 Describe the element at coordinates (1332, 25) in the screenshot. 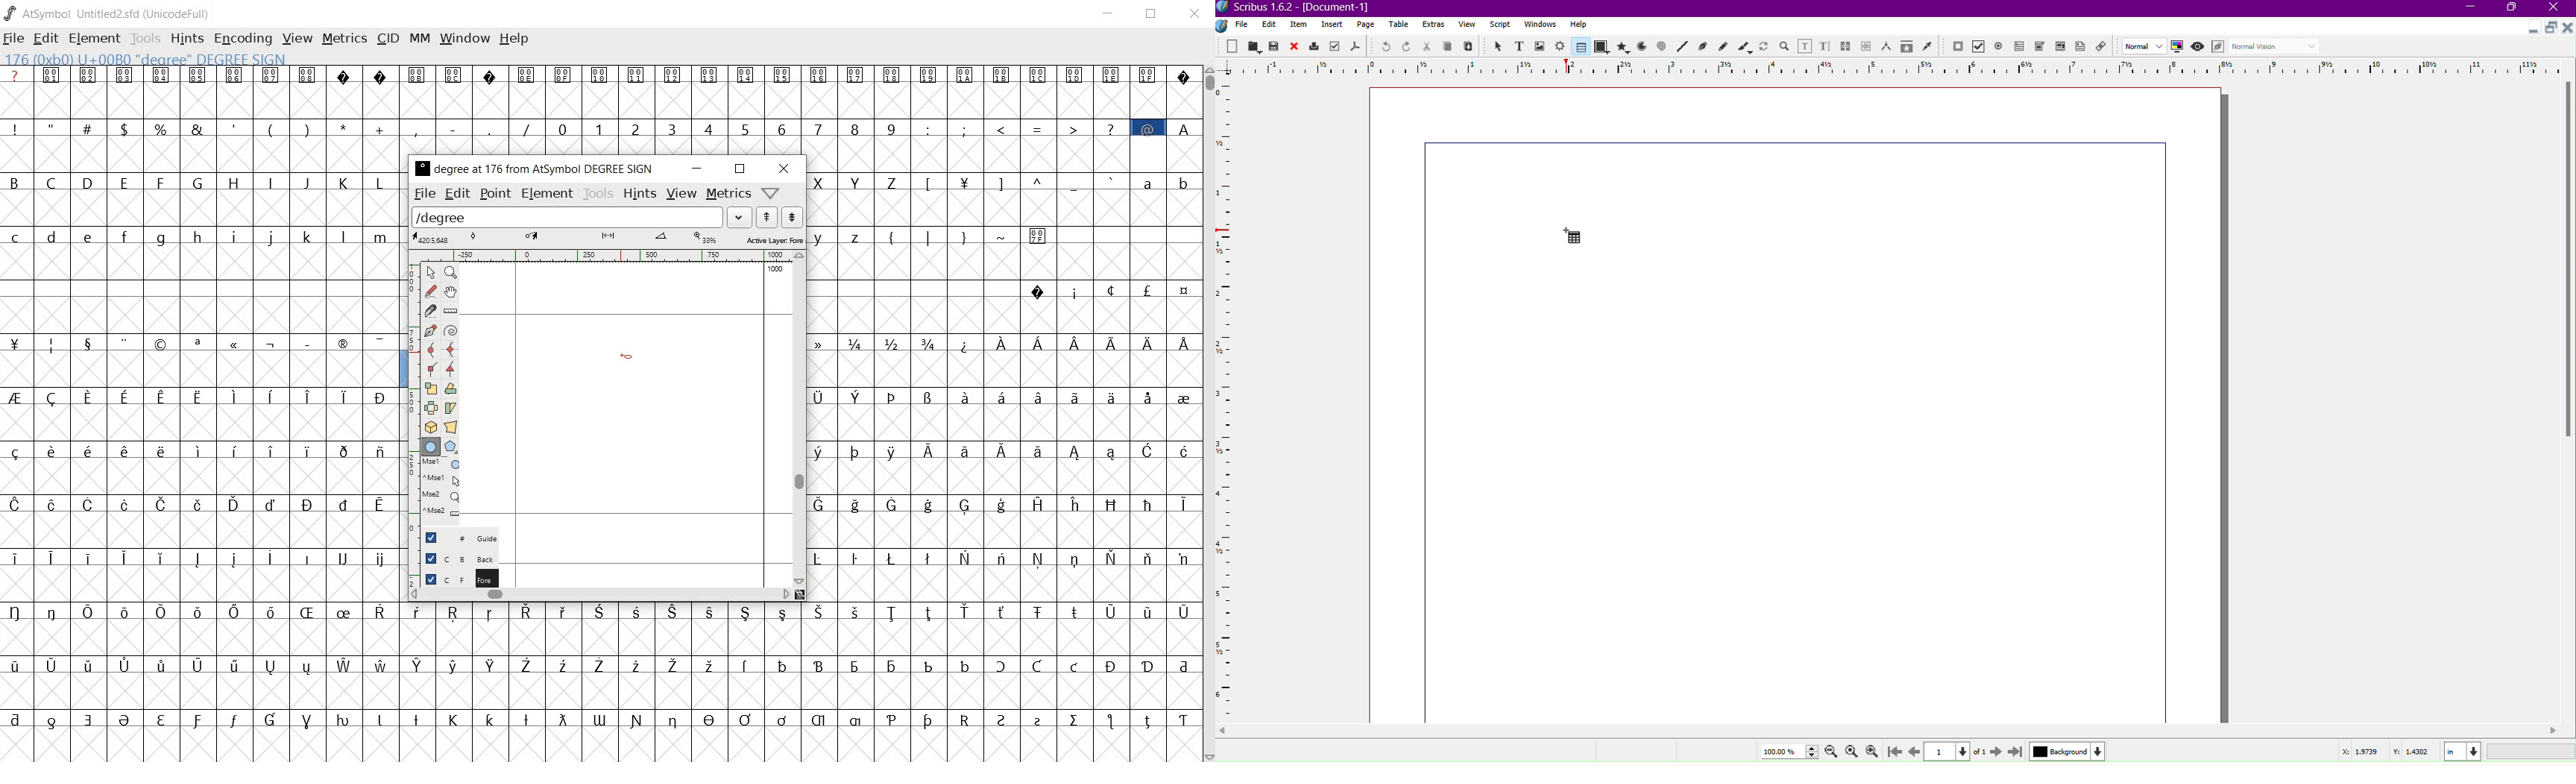

I see `Insert` at that location.